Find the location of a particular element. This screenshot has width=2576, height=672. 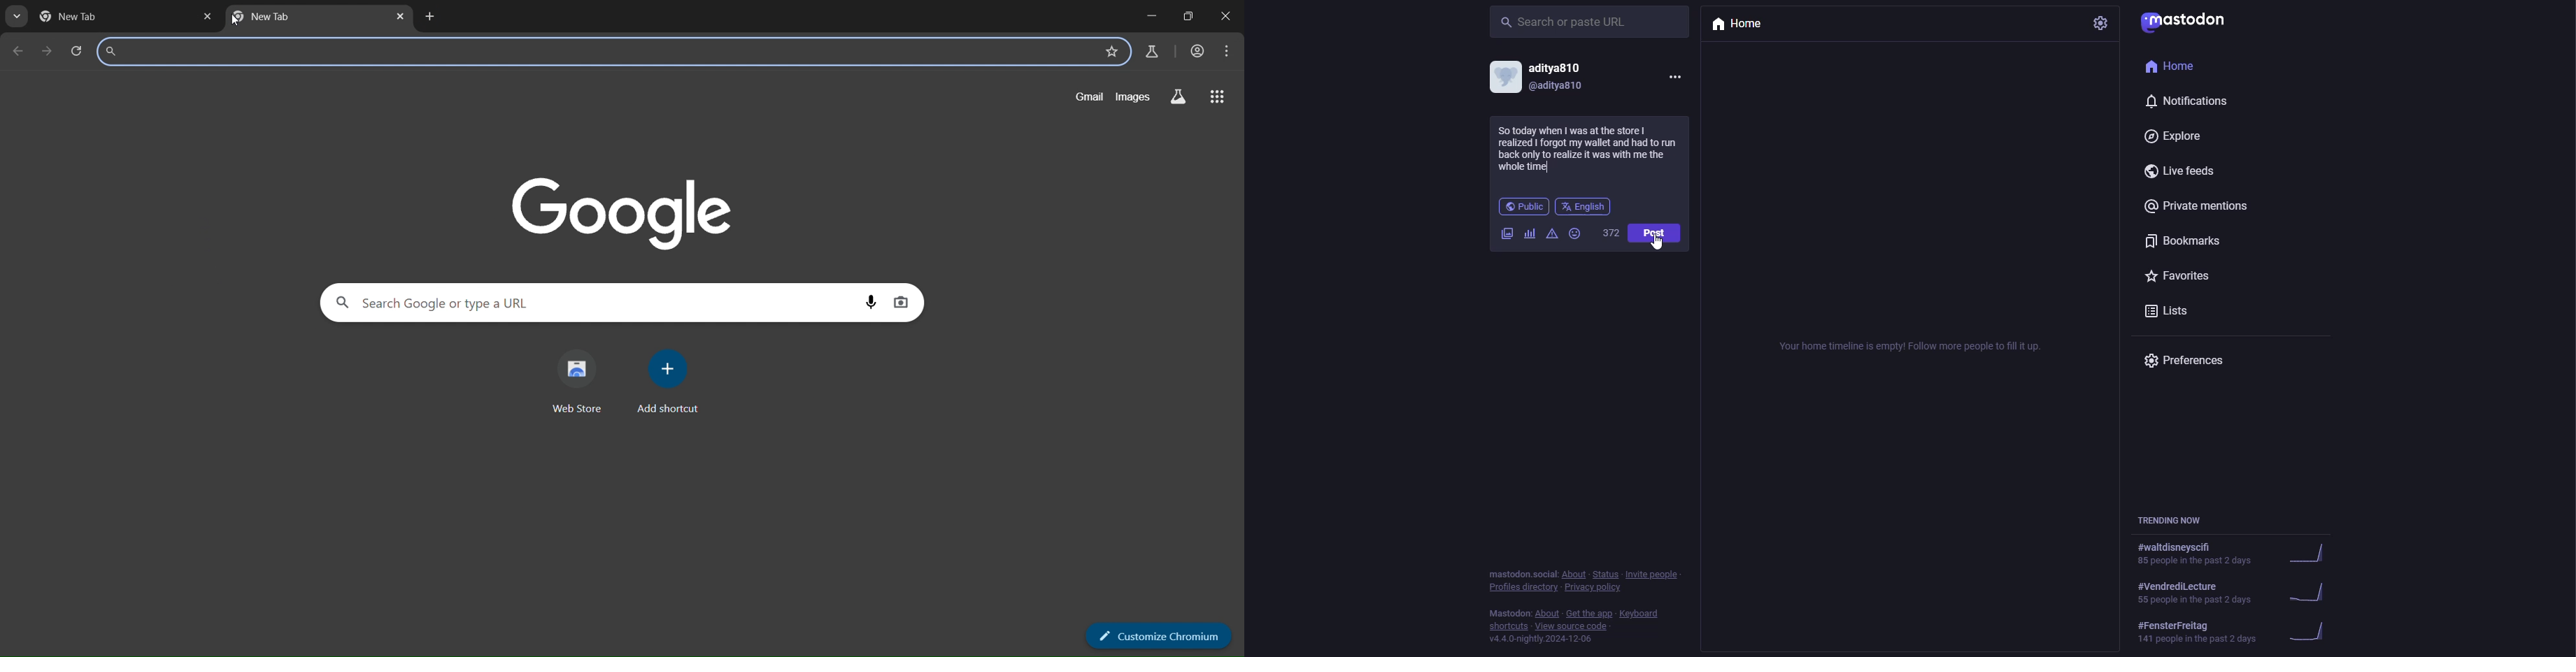

go back one page is located at coordinates (20, 52).